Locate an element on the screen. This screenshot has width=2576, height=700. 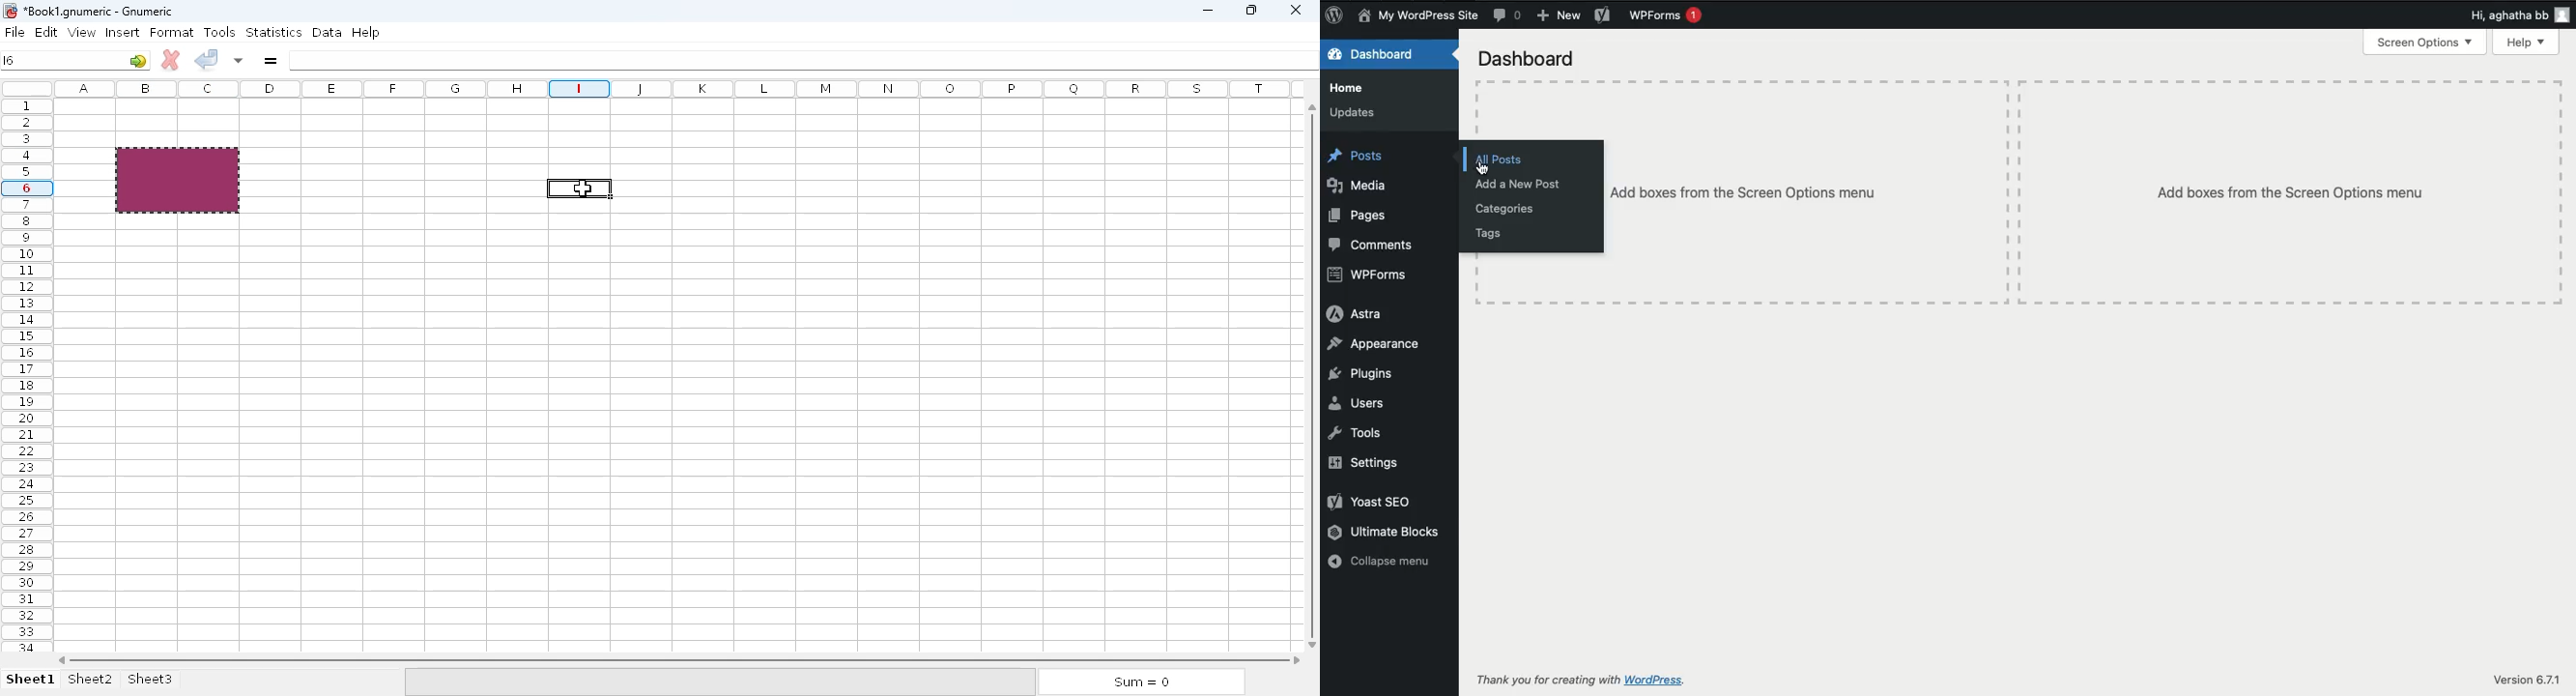
Comment is located at coordinates (1509, 16).